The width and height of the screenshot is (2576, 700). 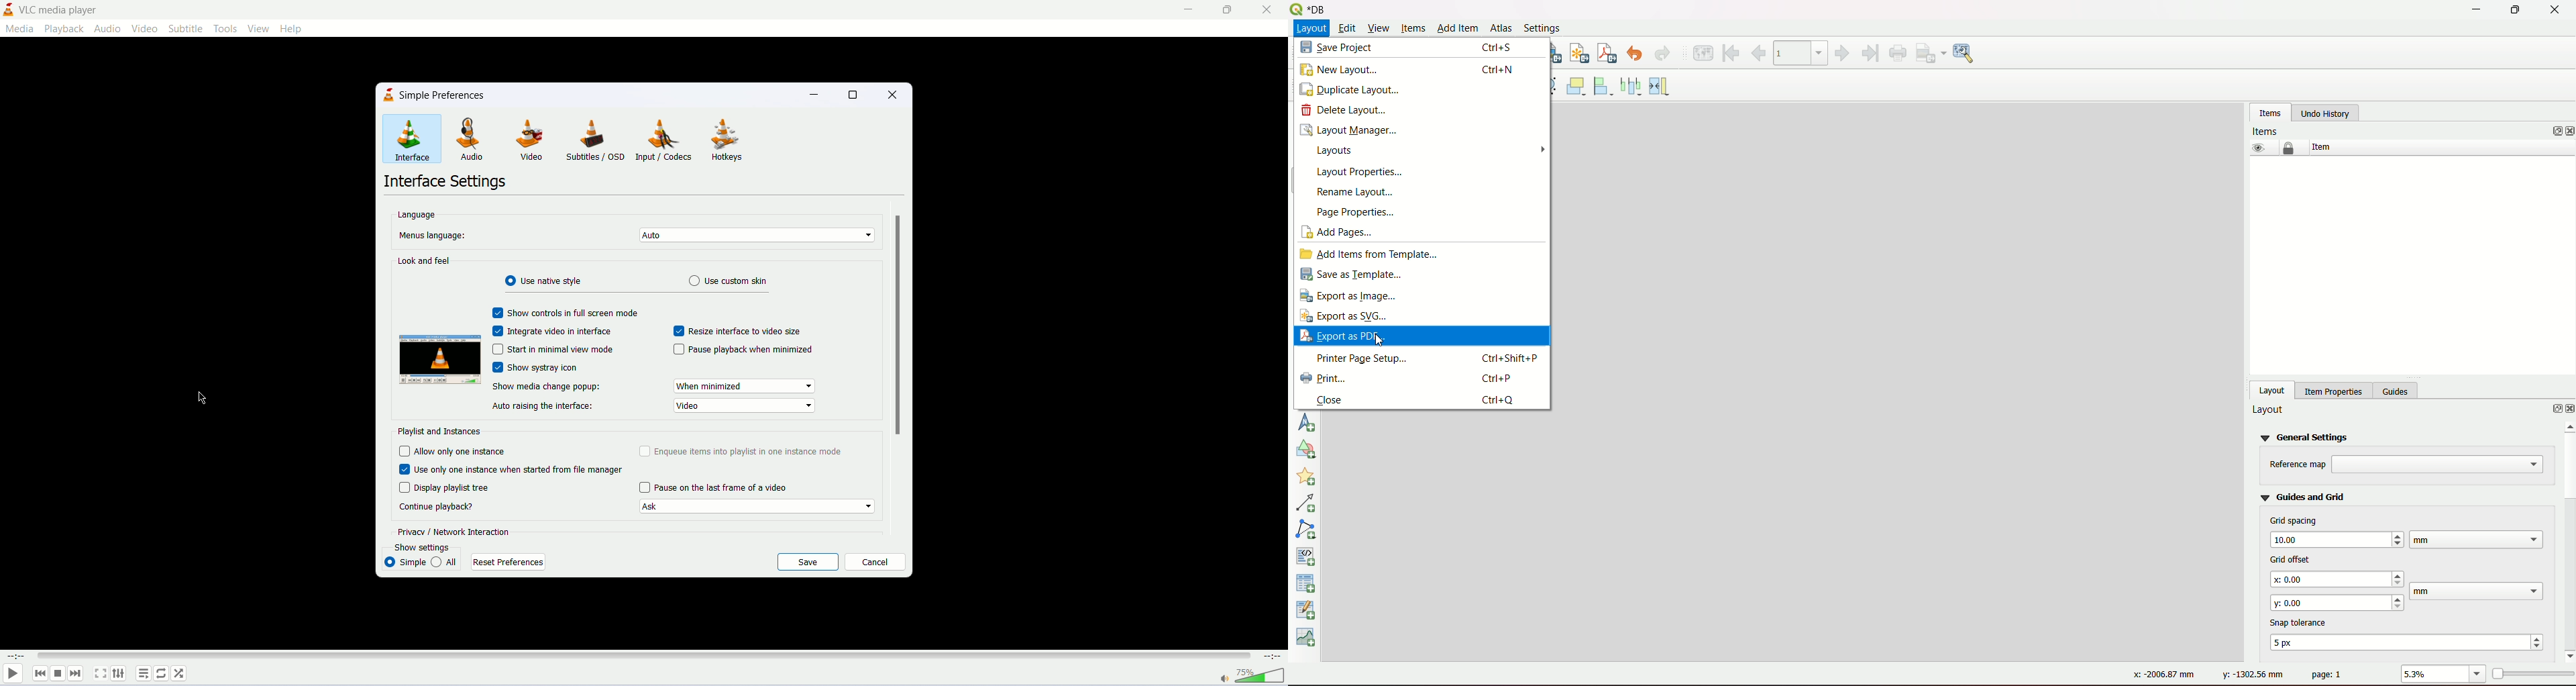 I want to click on preview atlas, so click(x=1702, y=54).